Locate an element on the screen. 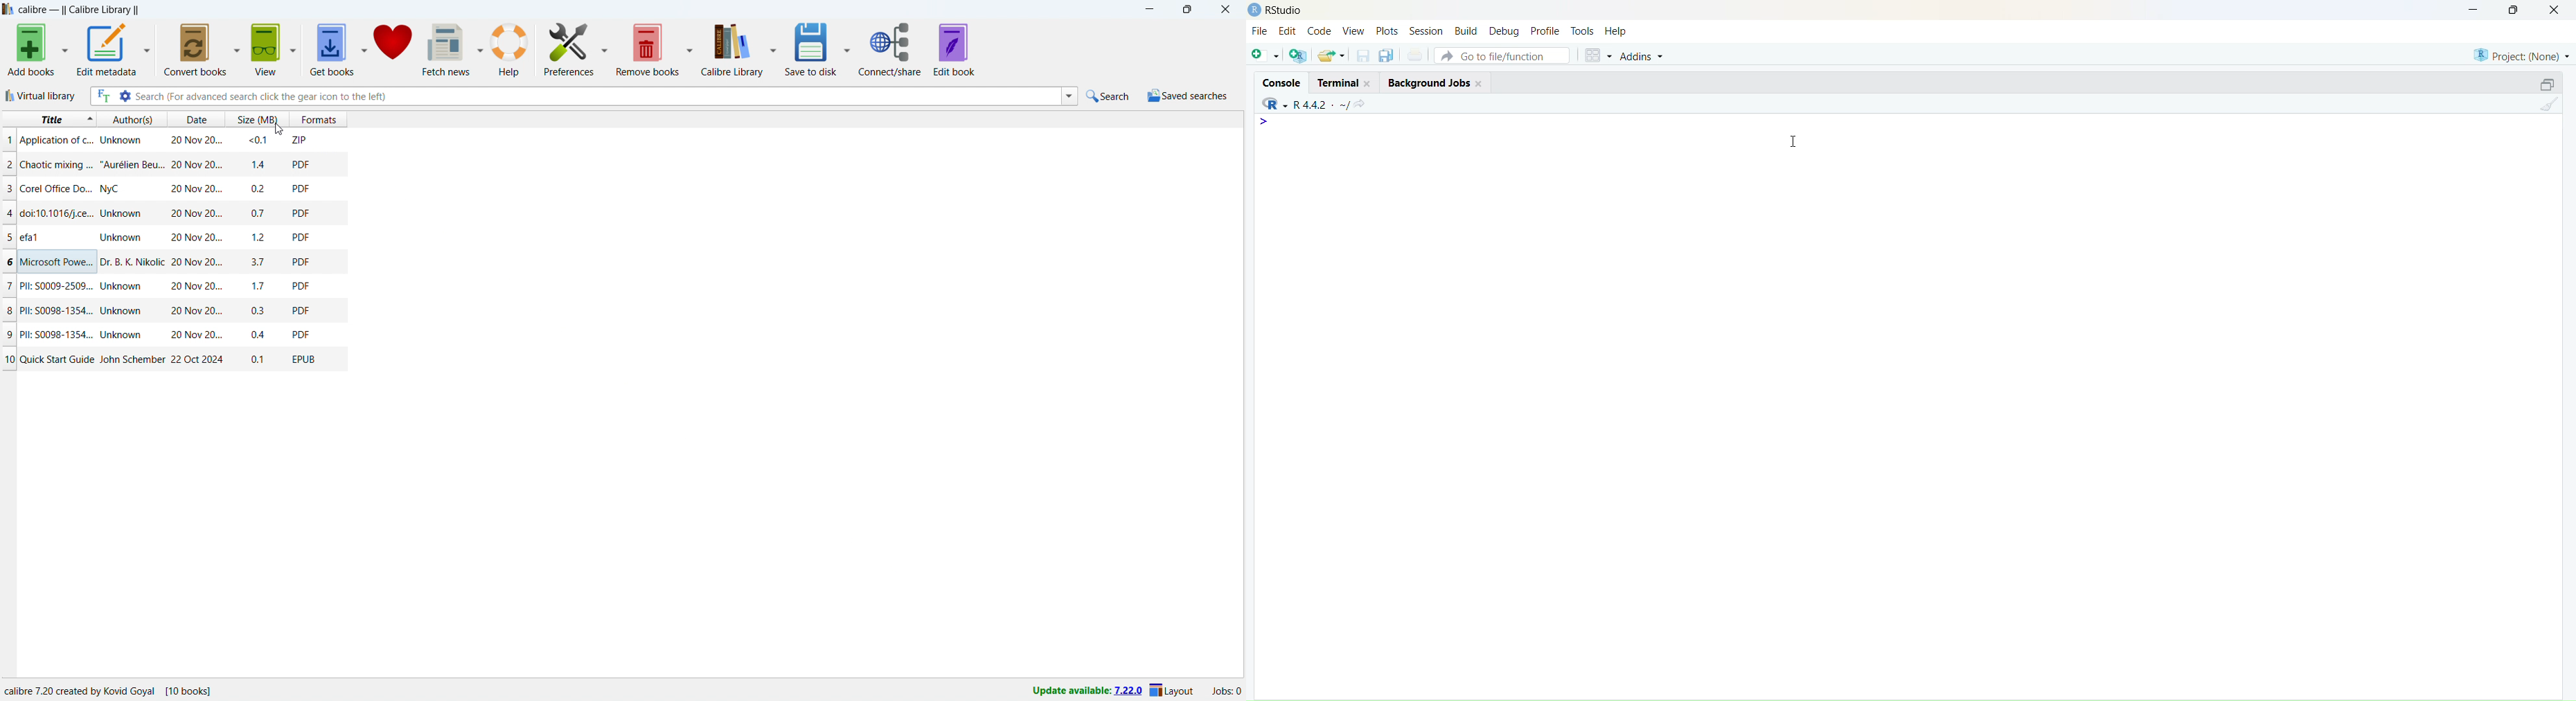 This screenshot has height=728, width=2576. date is located at coordinates (196, 214).